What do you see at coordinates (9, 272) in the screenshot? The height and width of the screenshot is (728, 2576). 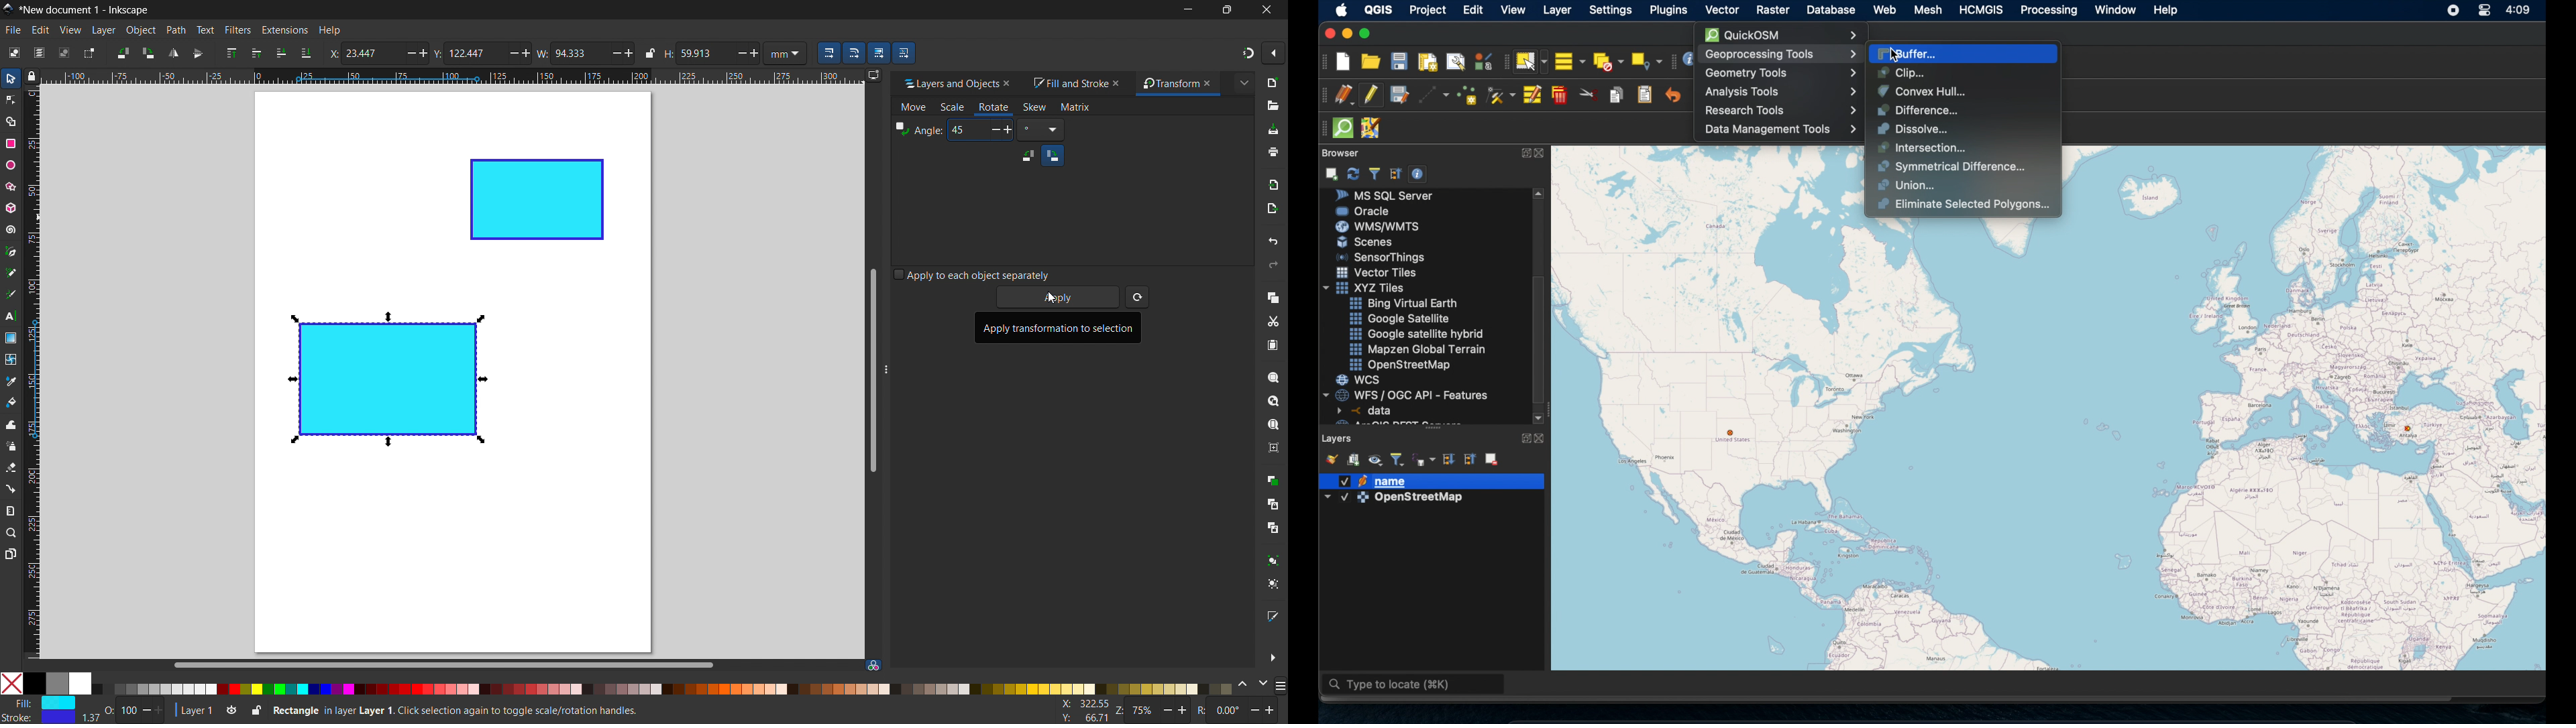 I see `pencil tool` at bounding box center [9, 272].